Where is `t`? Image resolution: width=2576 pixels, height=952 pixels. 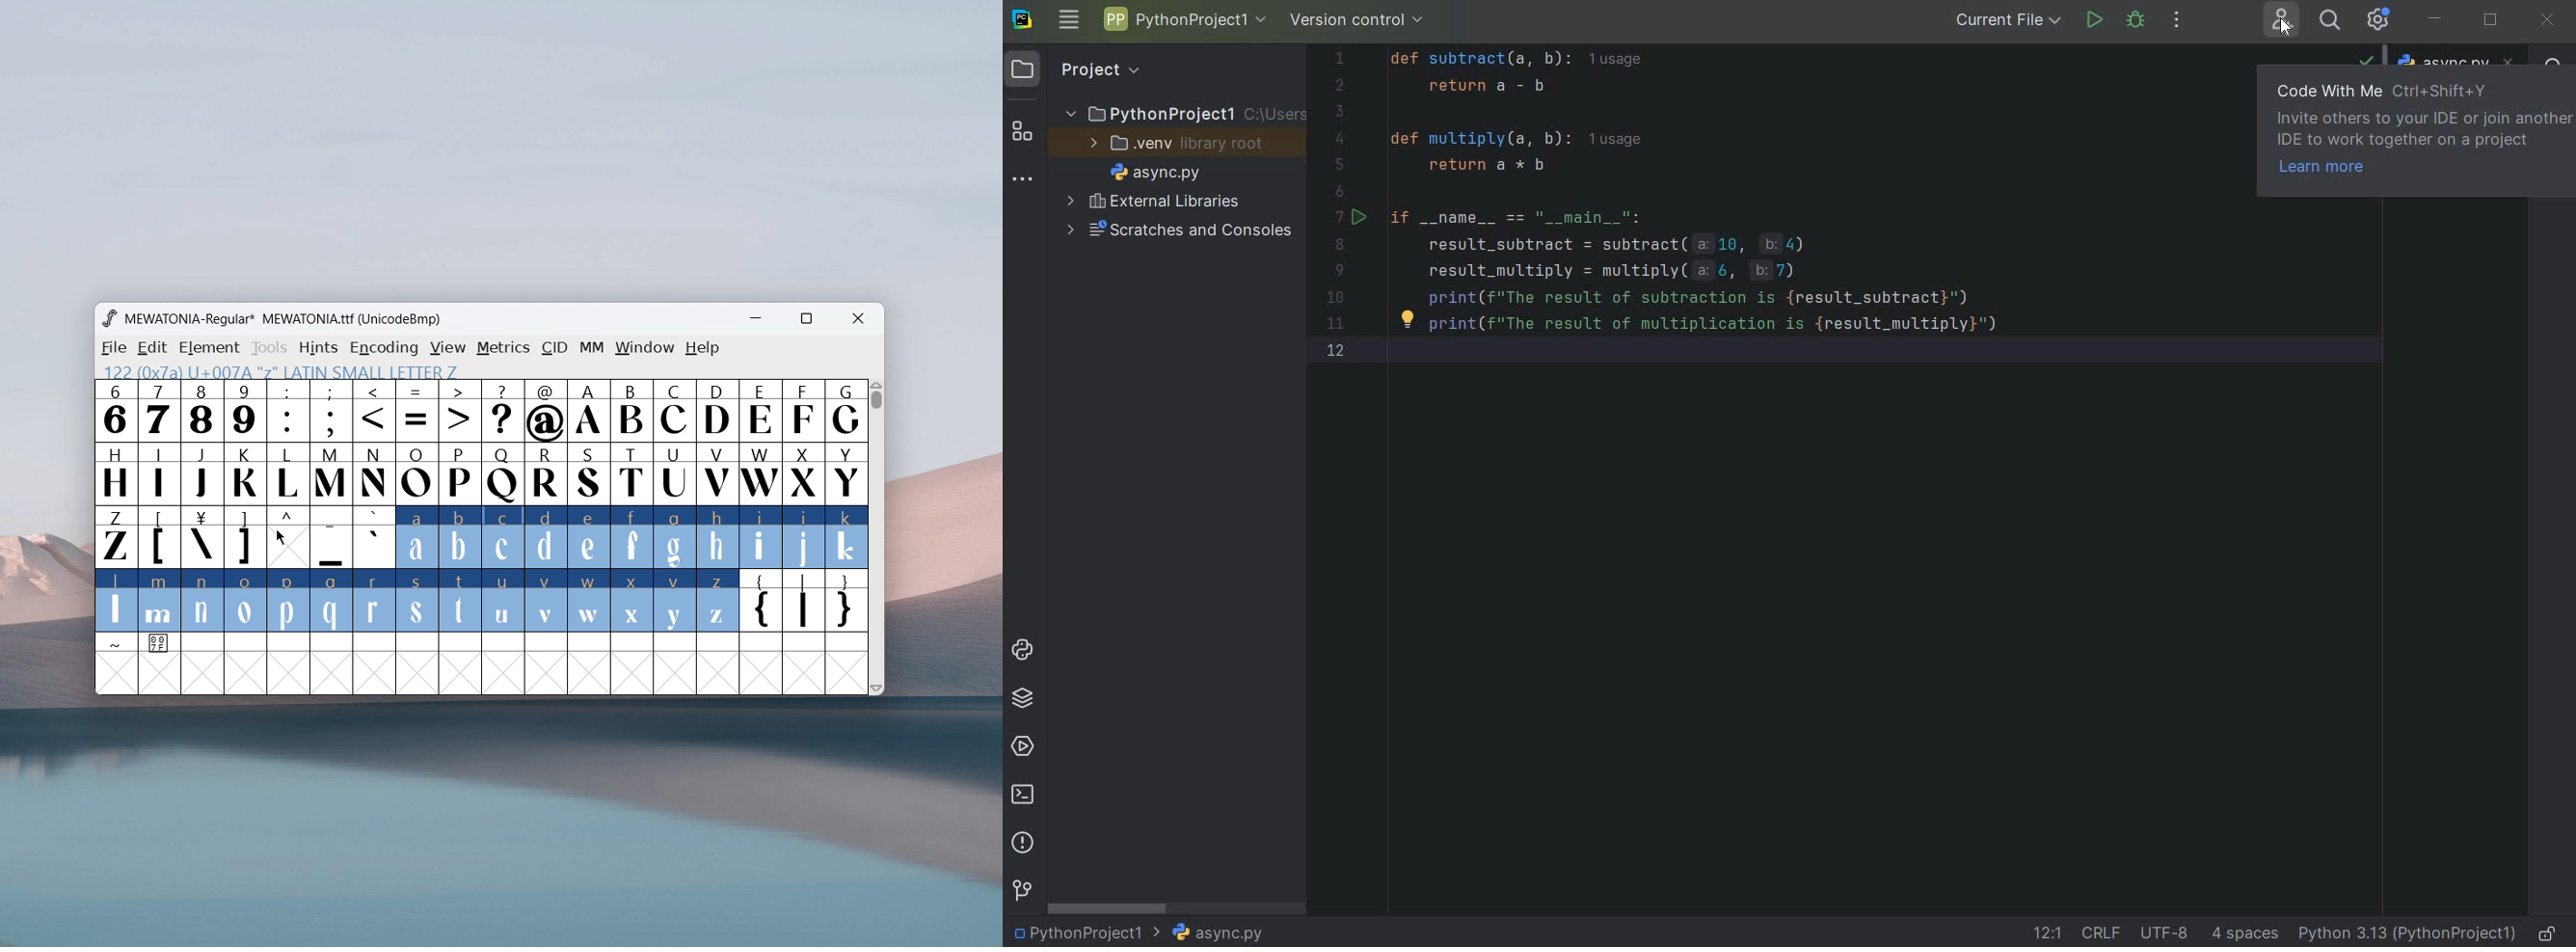
t is located at coordinates (461, 602).